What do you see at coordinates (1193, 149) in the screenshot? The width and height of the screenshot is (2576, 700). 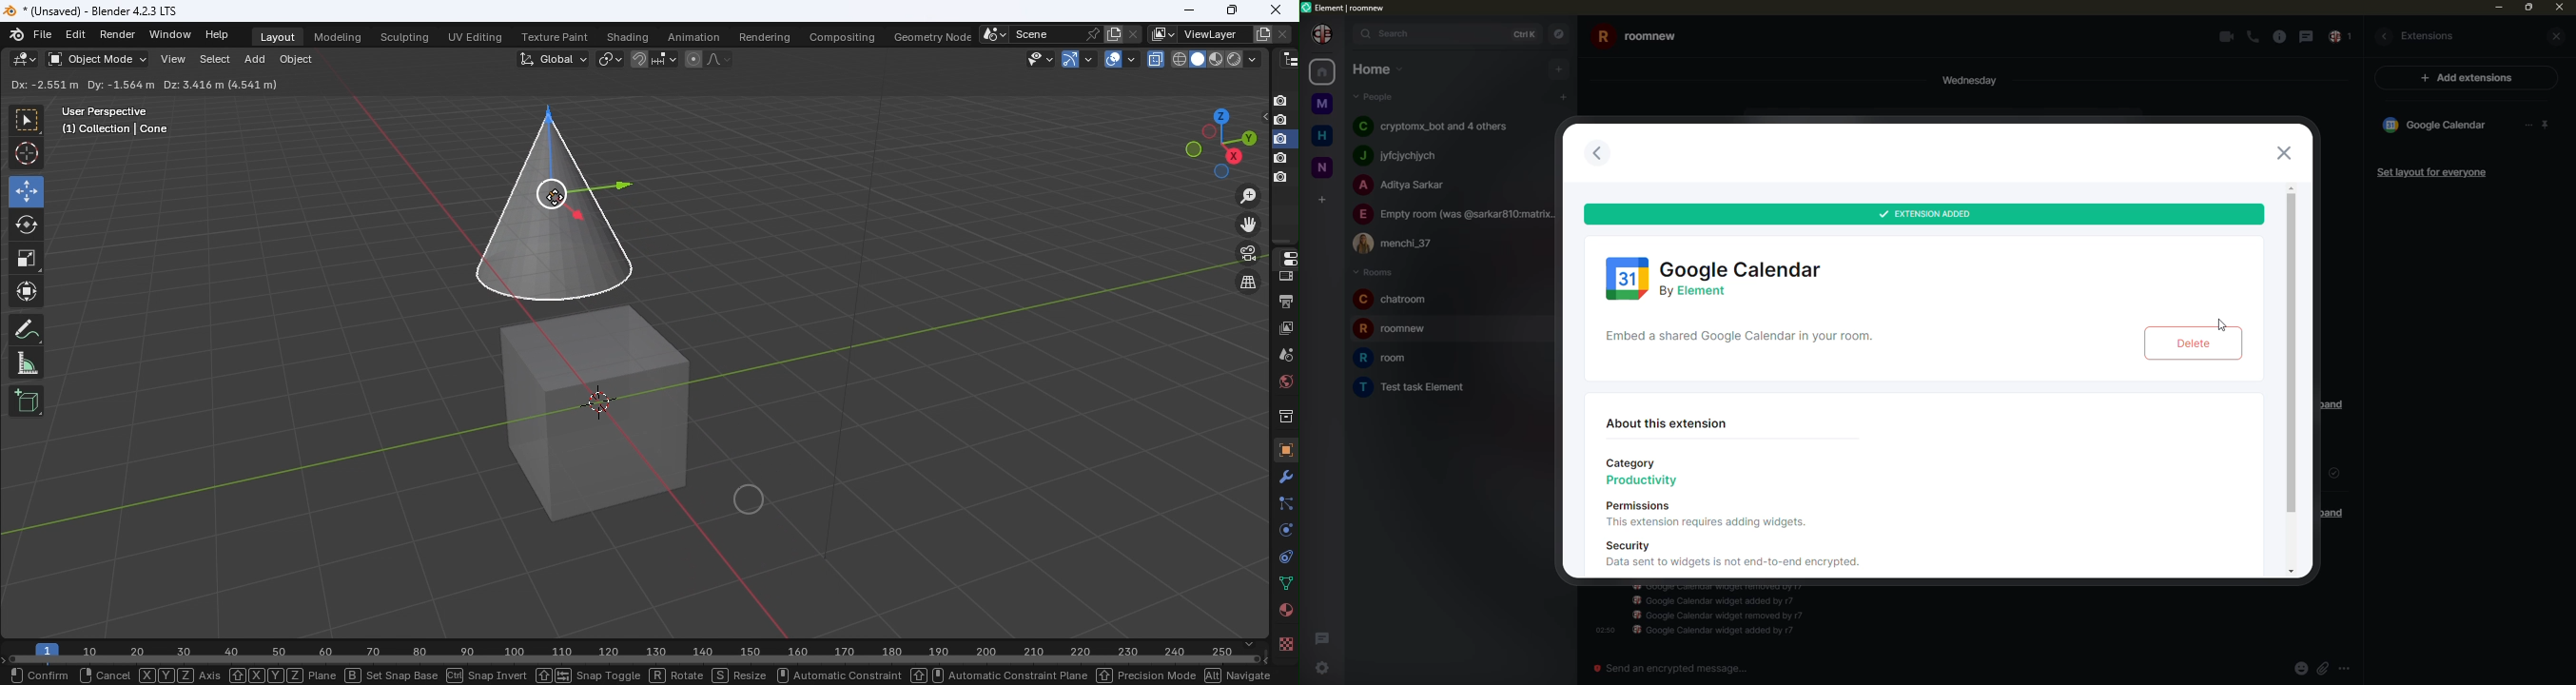 I see `Rotate the view` at bounding box center [1193, 149].